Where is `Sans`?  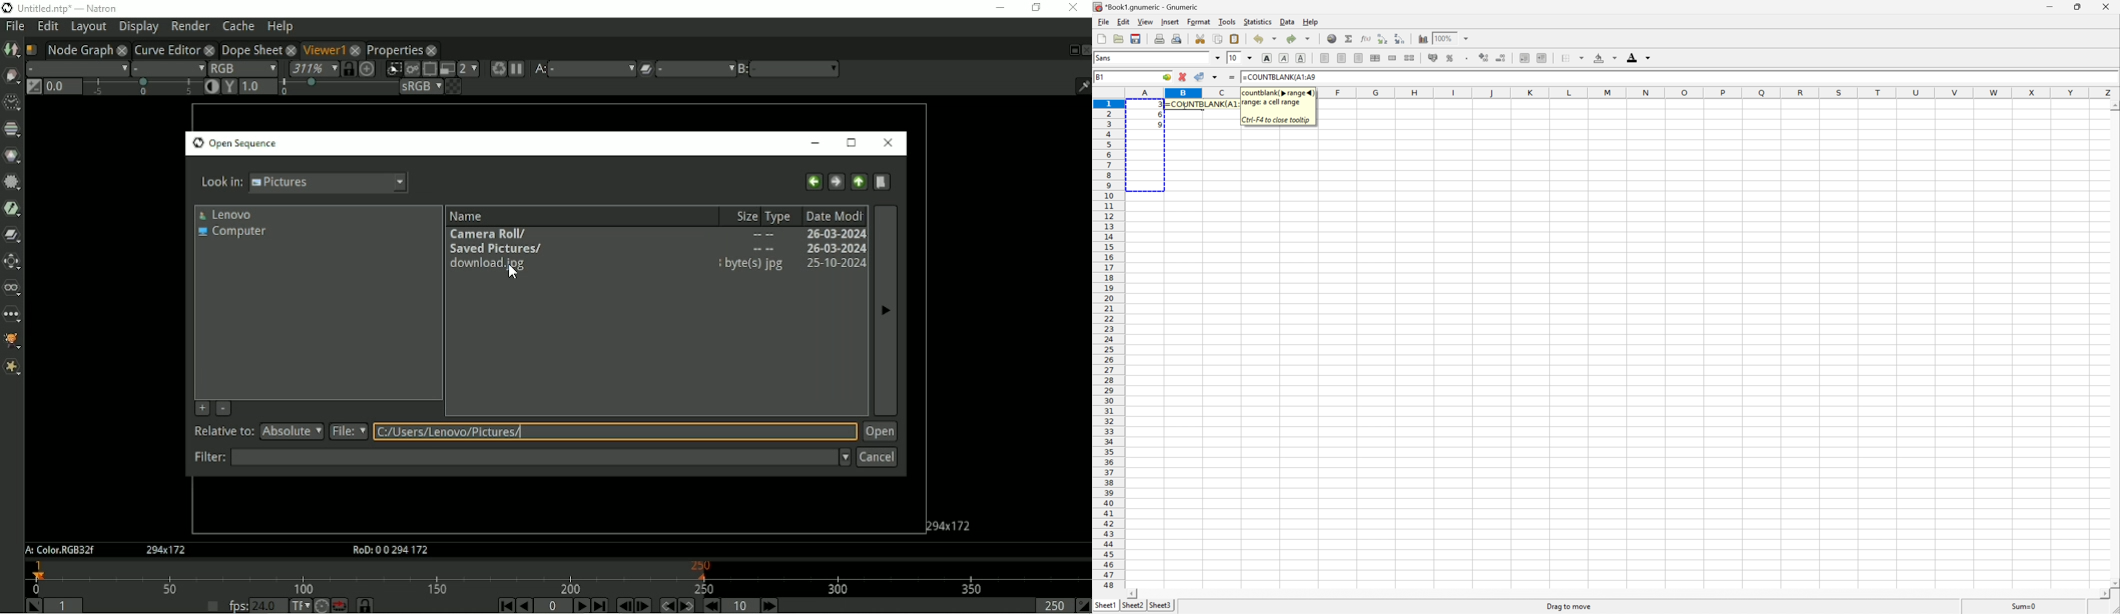
Sans is located at coordinates (1103, 57).